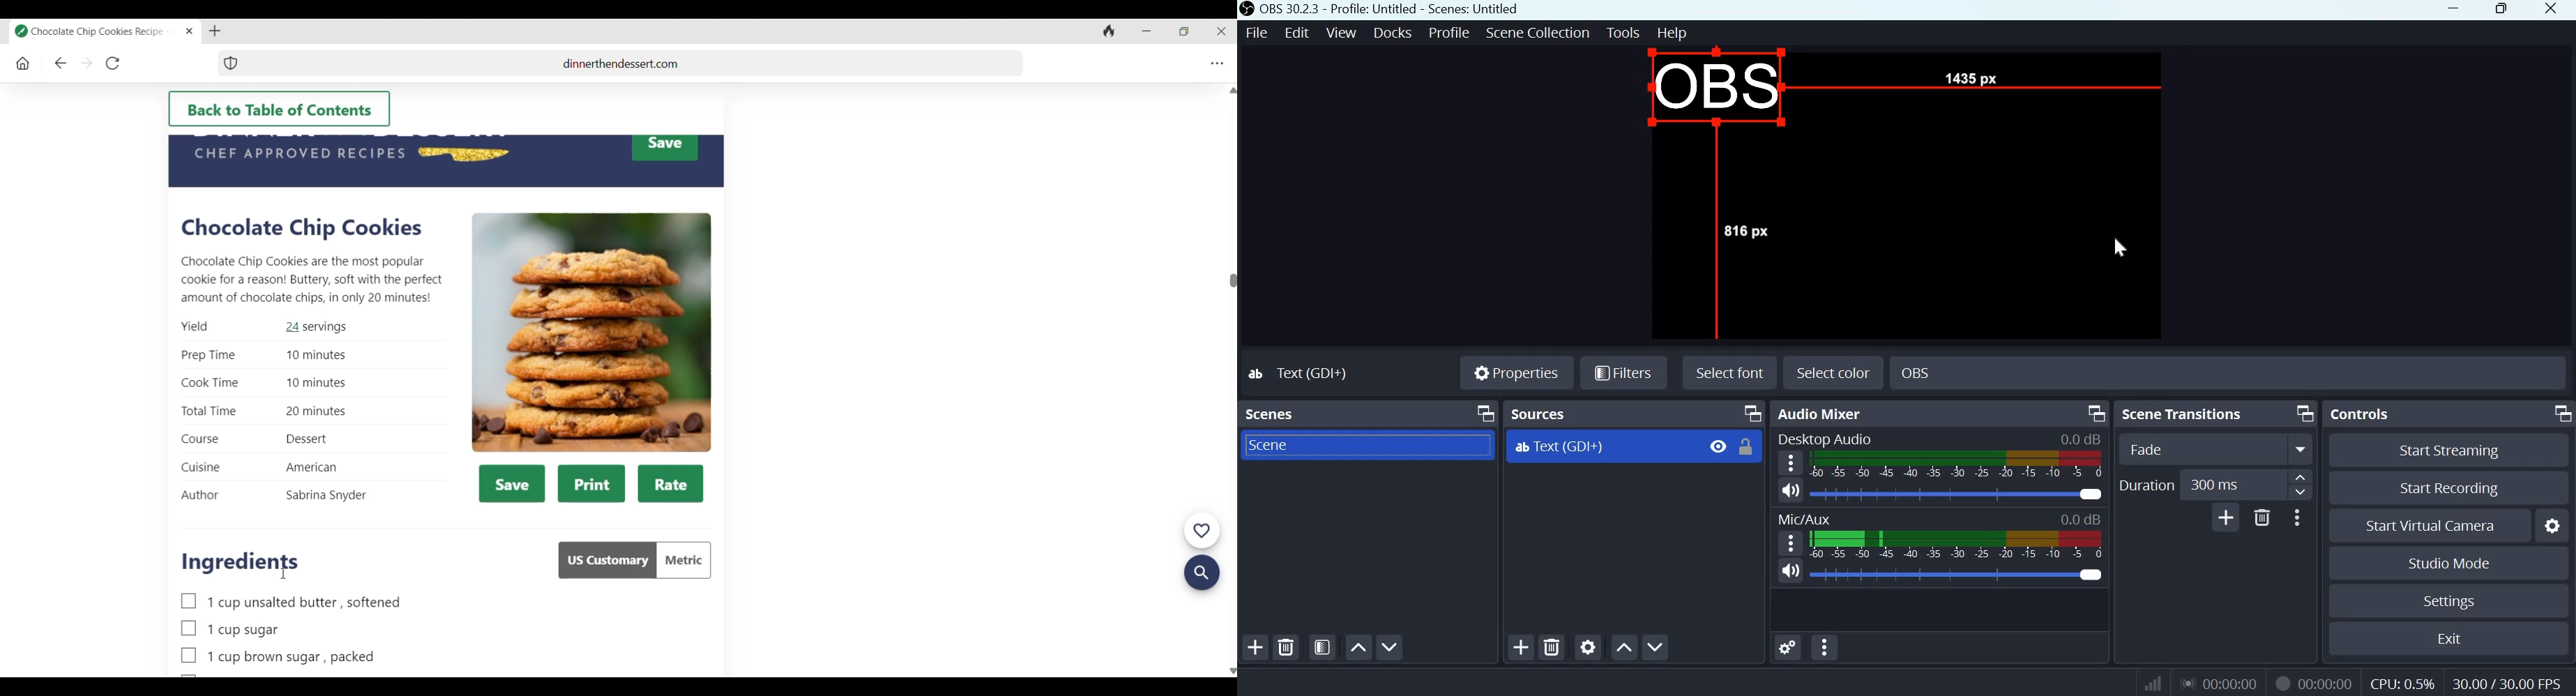 This screenshot has height=700, width=2576. What do you see at coordinates (664, 148) in the screenshot?
I see `Save` at bounding box center [664, 148].